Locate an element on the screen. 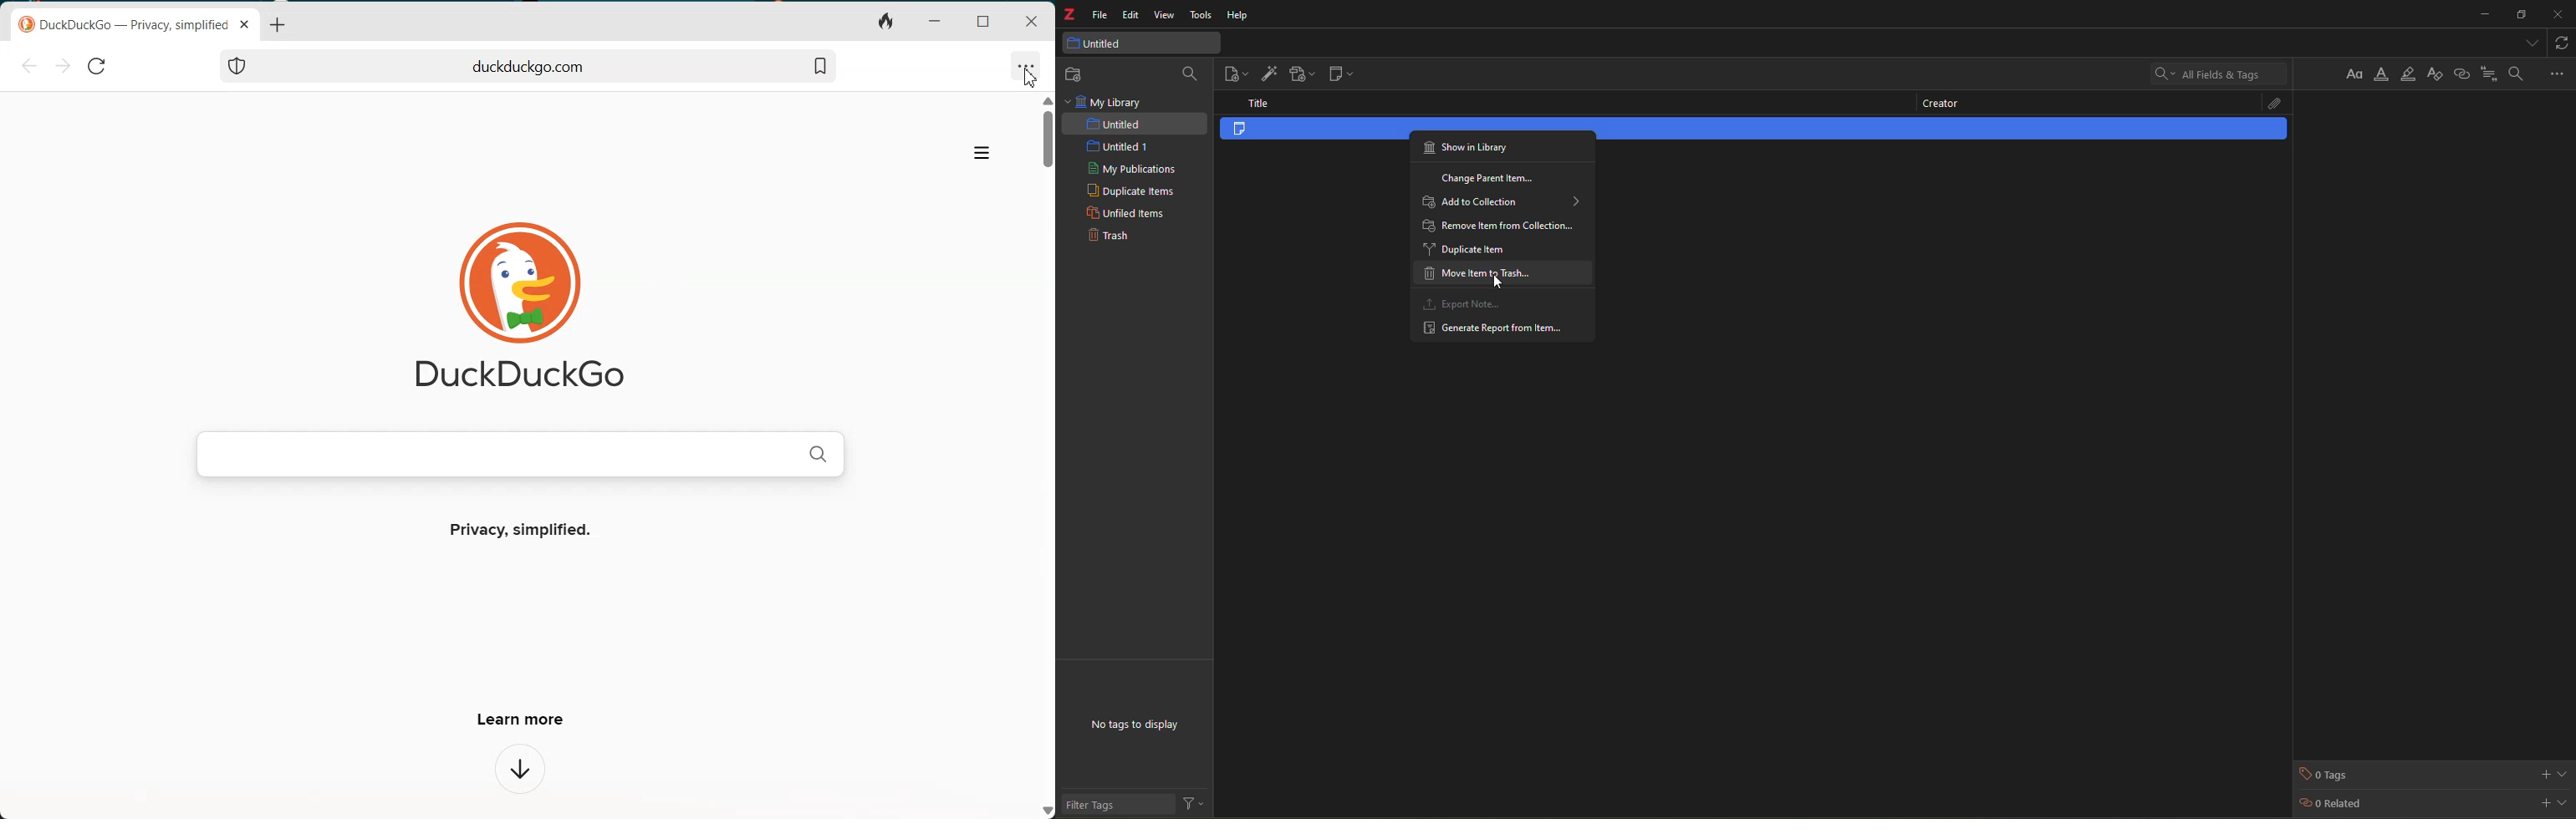  no tags to display is located at coordinates (1138, 726).